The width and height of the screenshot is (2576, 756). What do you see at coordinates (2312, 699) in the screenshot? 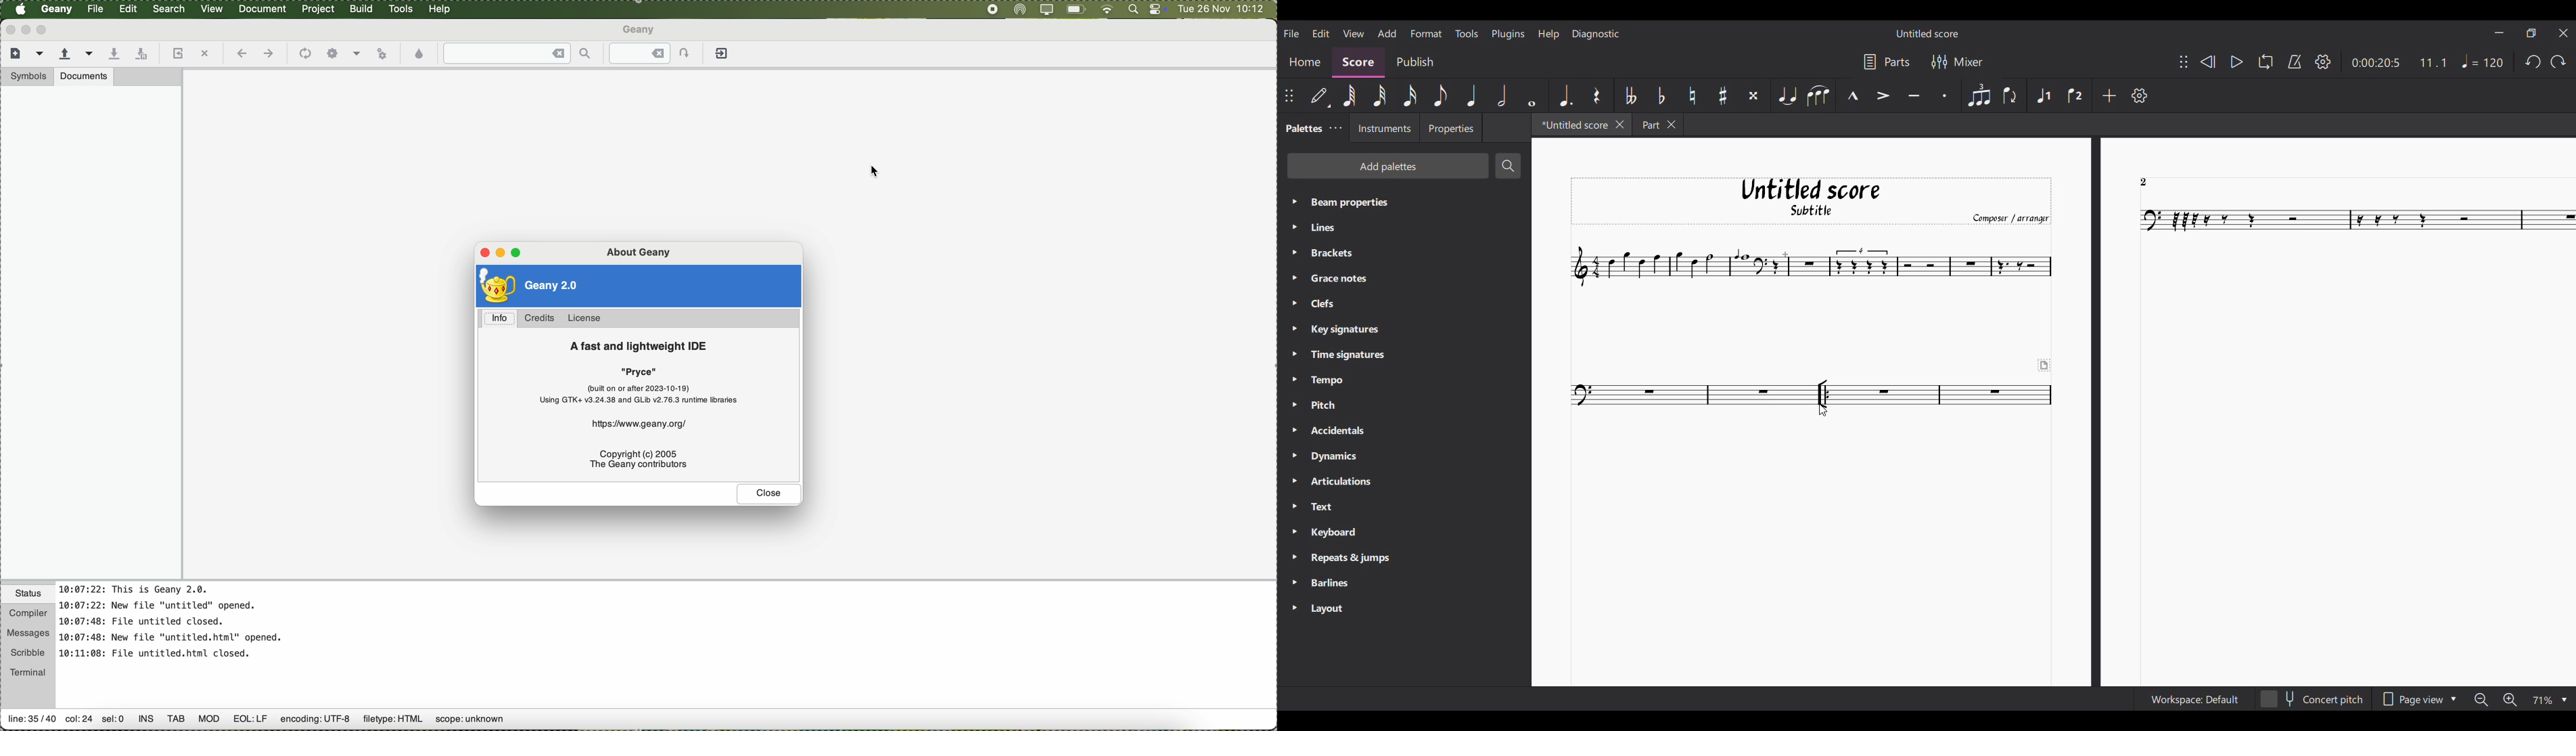
I see `Toggle for concert pitch` at bounding box center [2312, 699].